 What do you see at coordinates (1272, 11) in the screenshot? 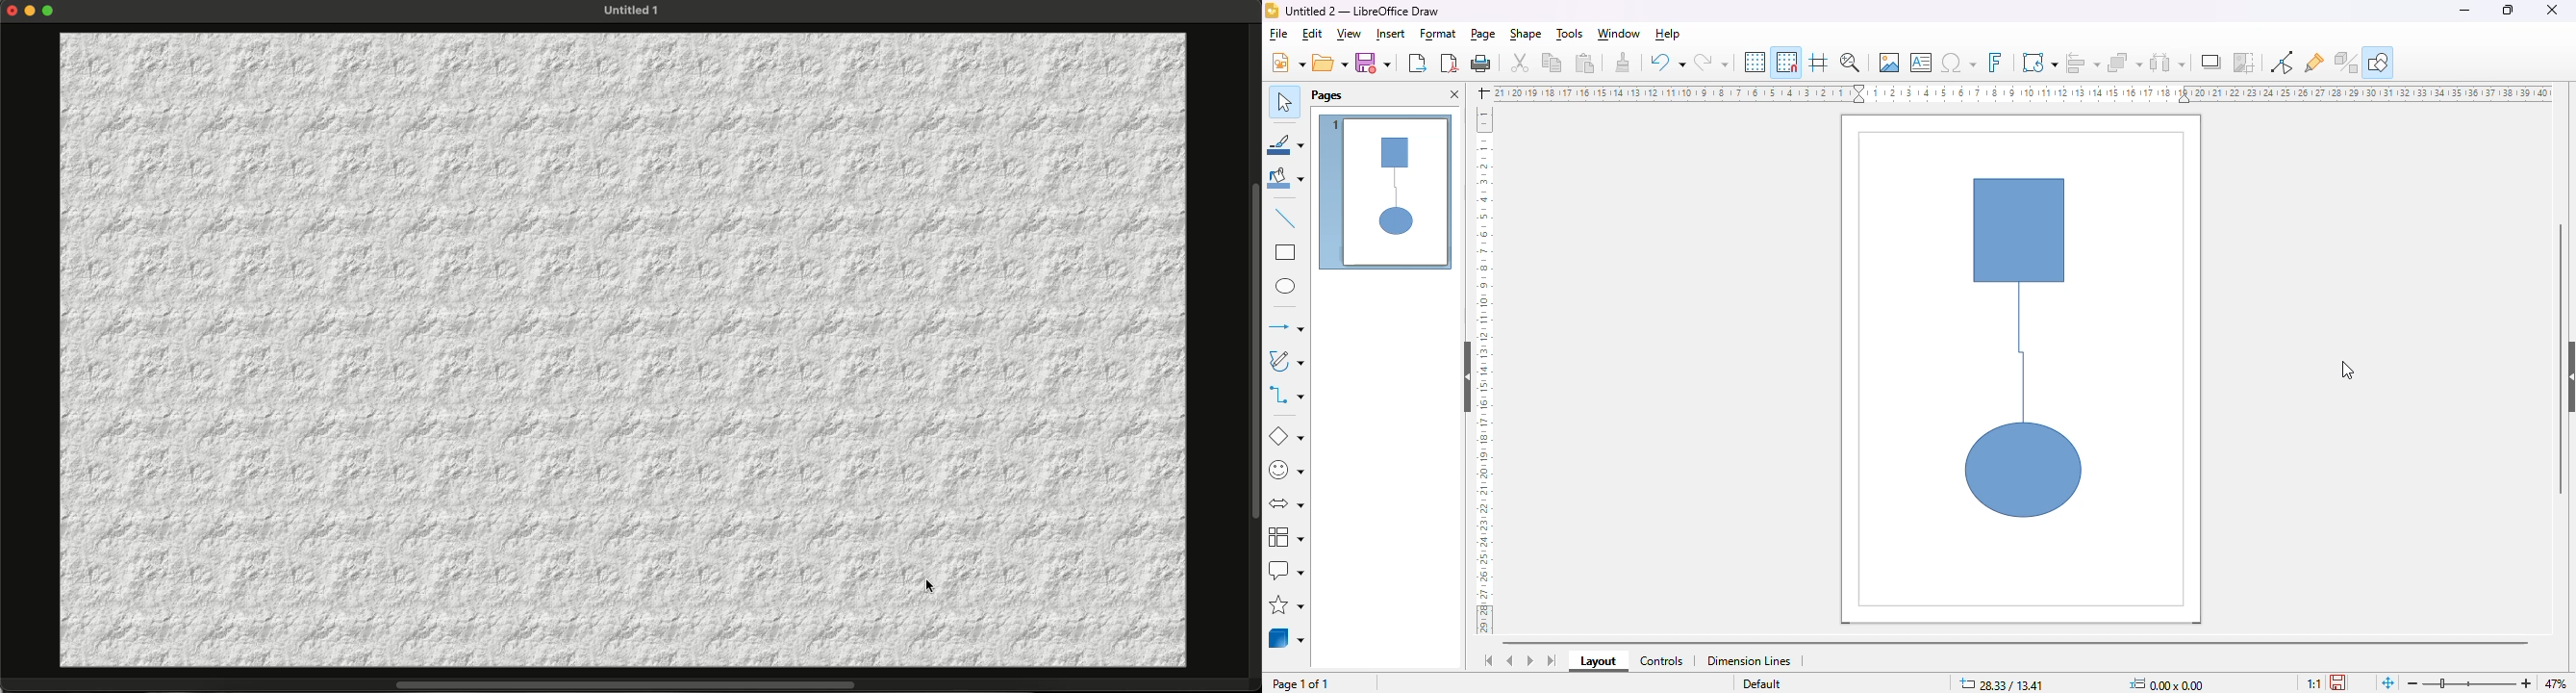
I see `logo` at bounding box center [1272, 11].